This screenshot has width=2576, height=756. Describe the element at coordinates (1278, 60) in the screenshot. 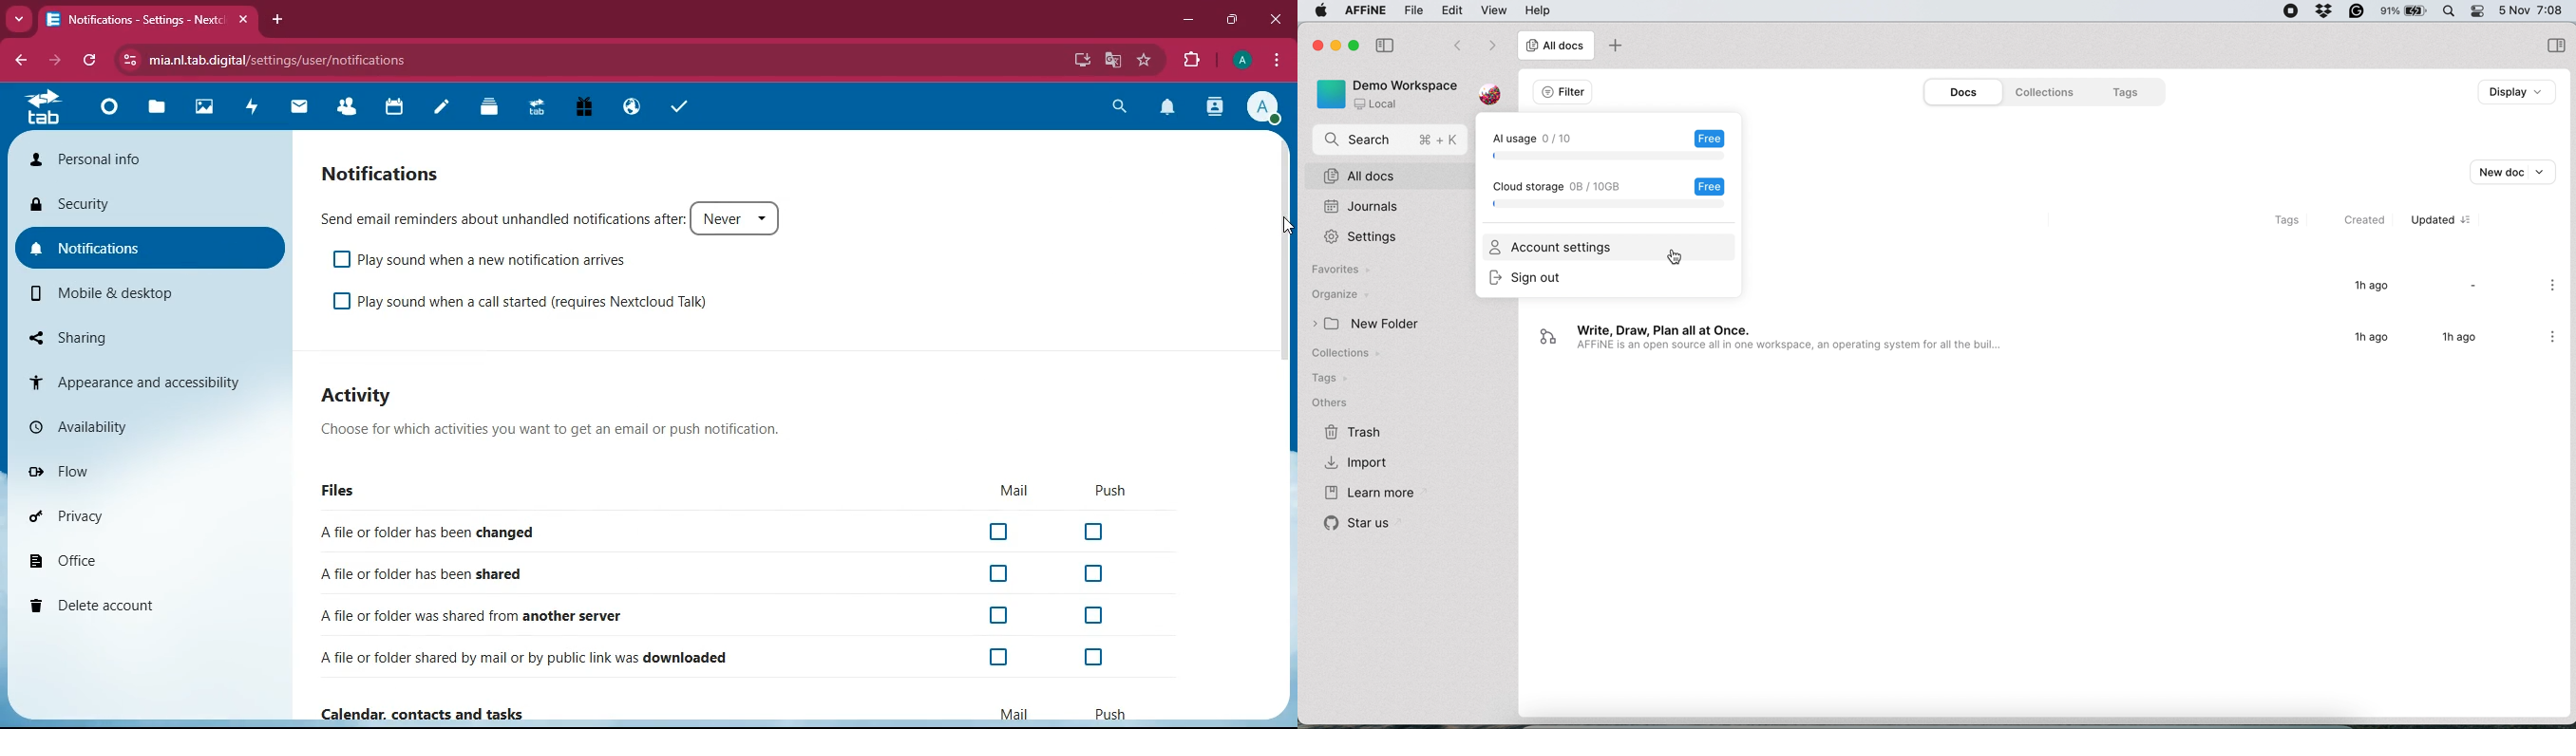

I see `options` at that location.